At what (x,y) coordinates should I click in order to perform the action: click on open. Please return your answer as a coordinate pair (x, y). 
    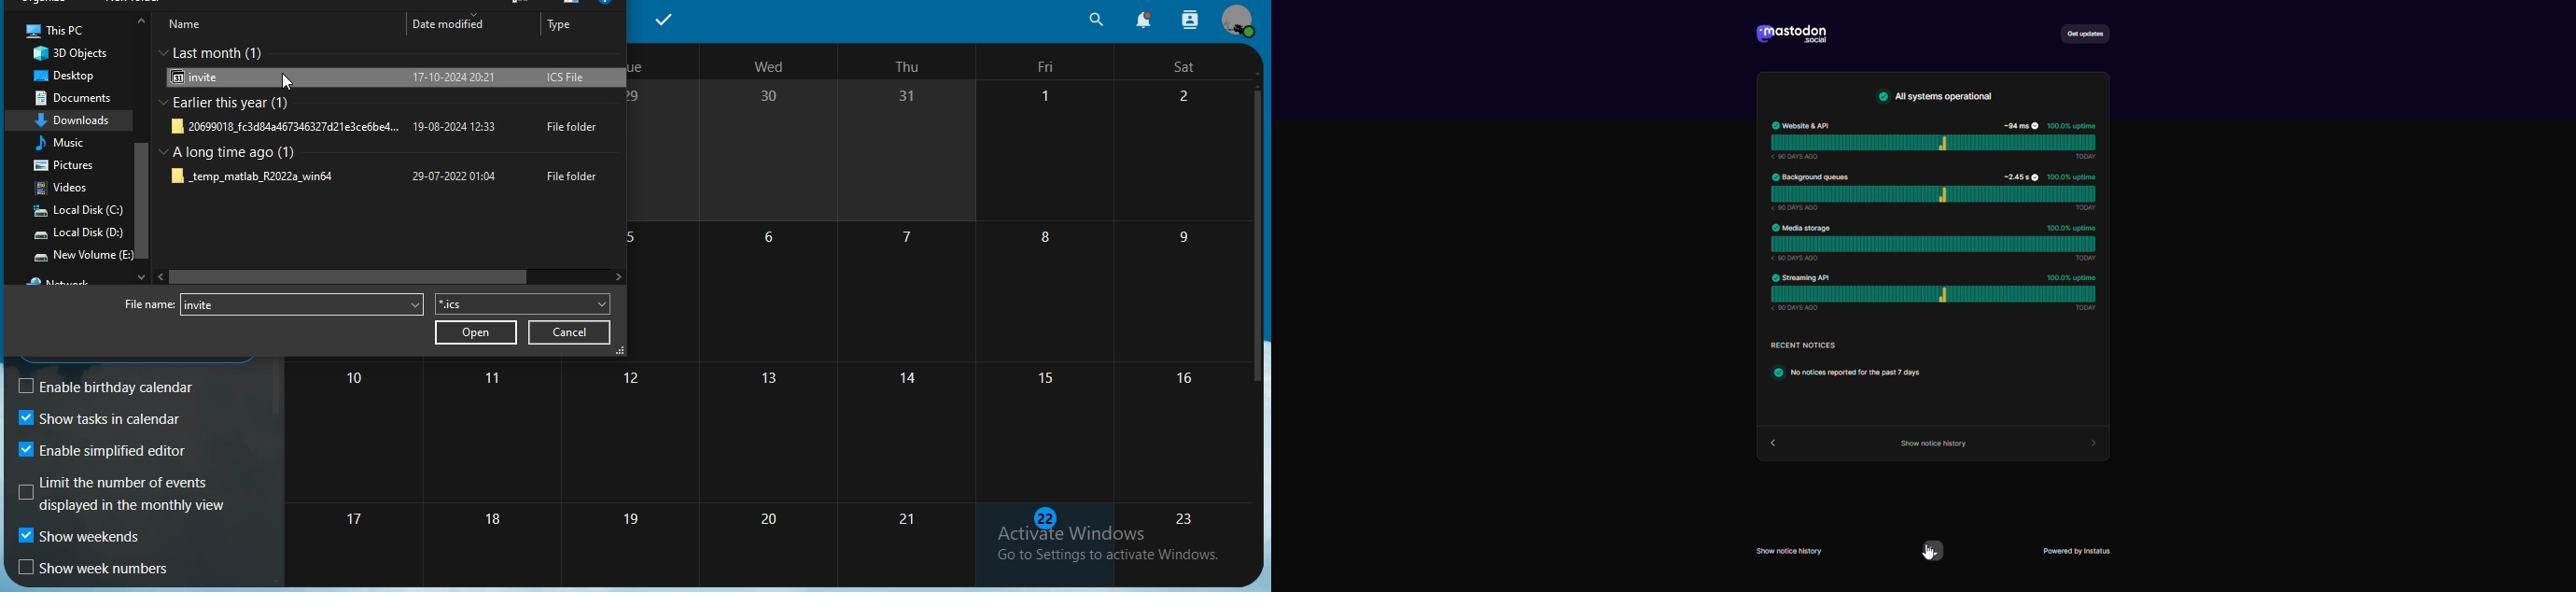
    Looking at the image, I should click on (477, 334).